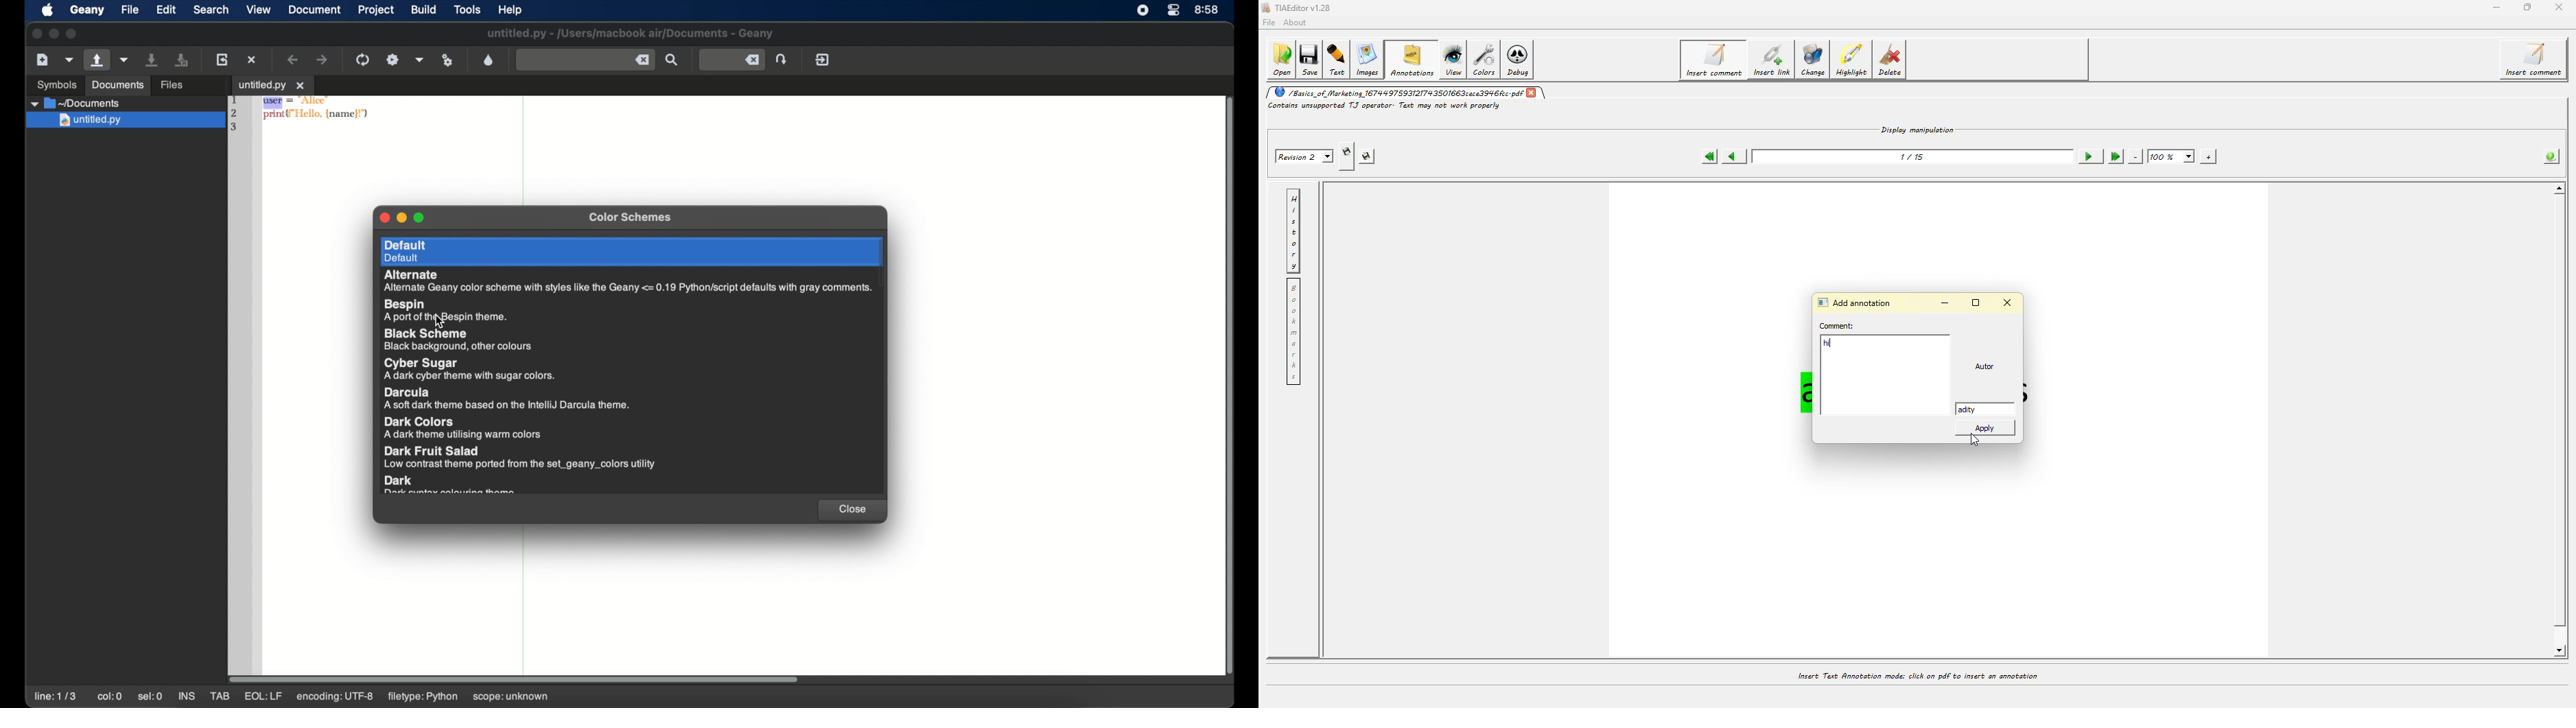 The image size is (2576, 728). What do you see at coordinates (420, 218) in the screenshot?
I see `maximize` at bounding box center [420, 218].